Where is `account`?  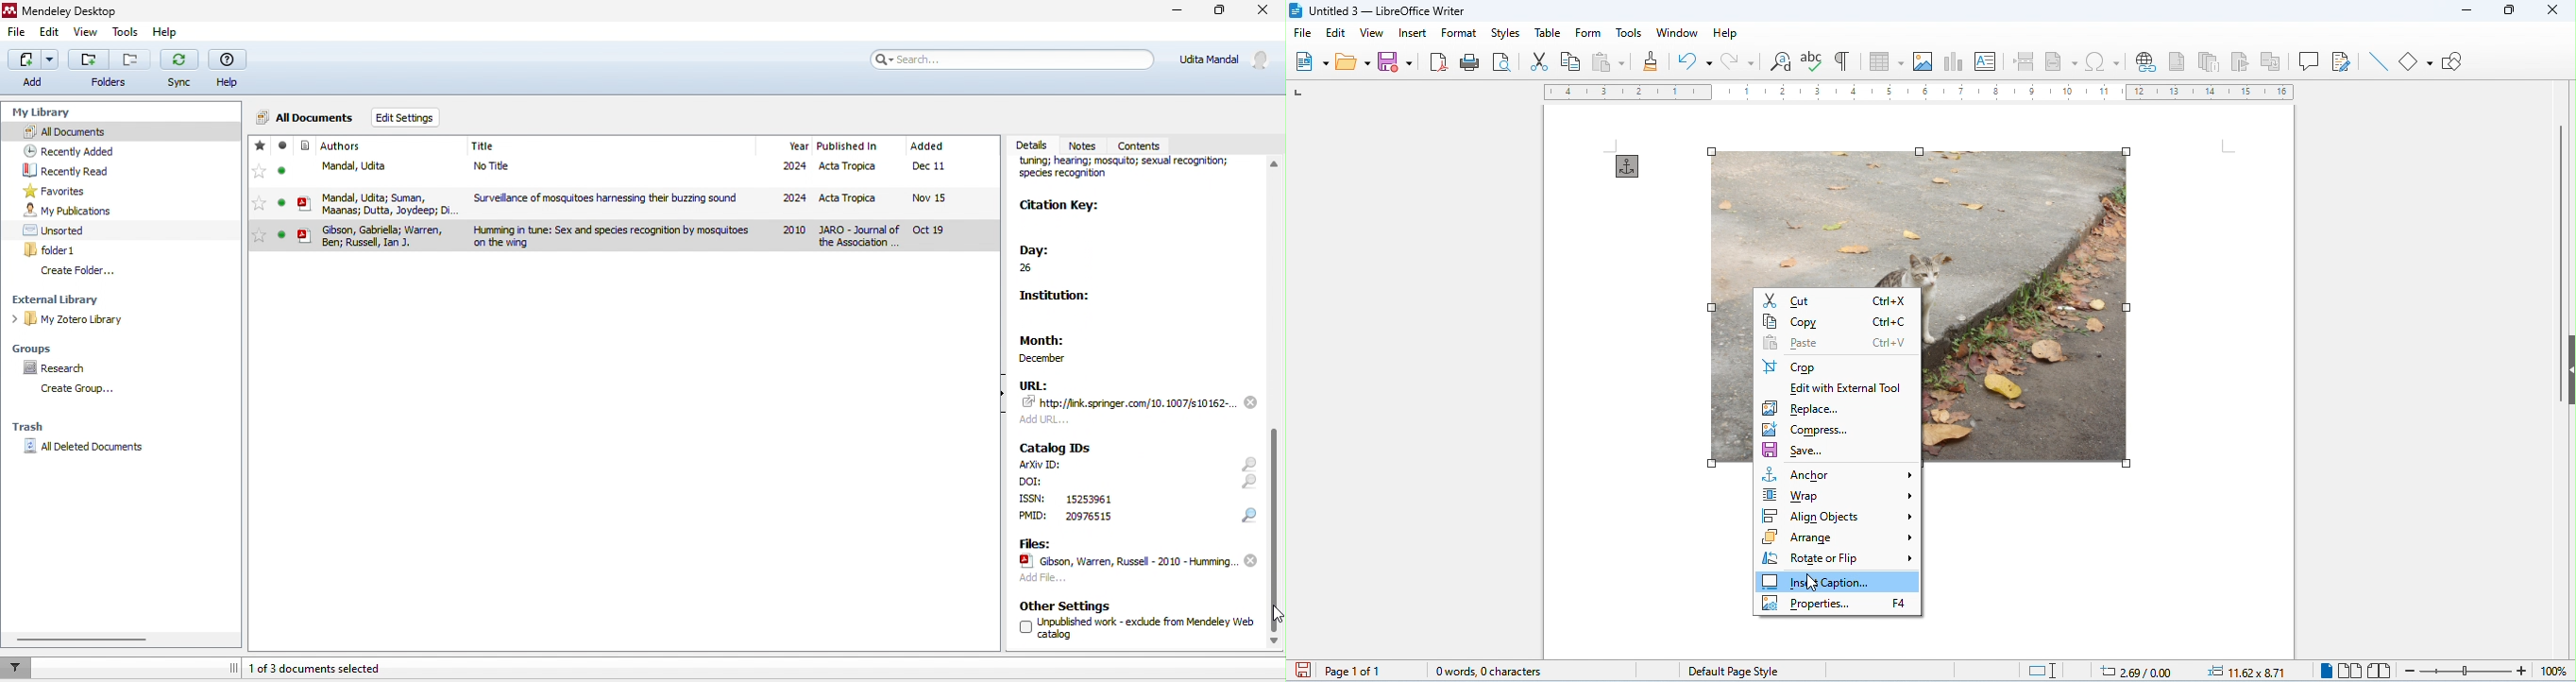 account is located at coordinates (1226, 58).